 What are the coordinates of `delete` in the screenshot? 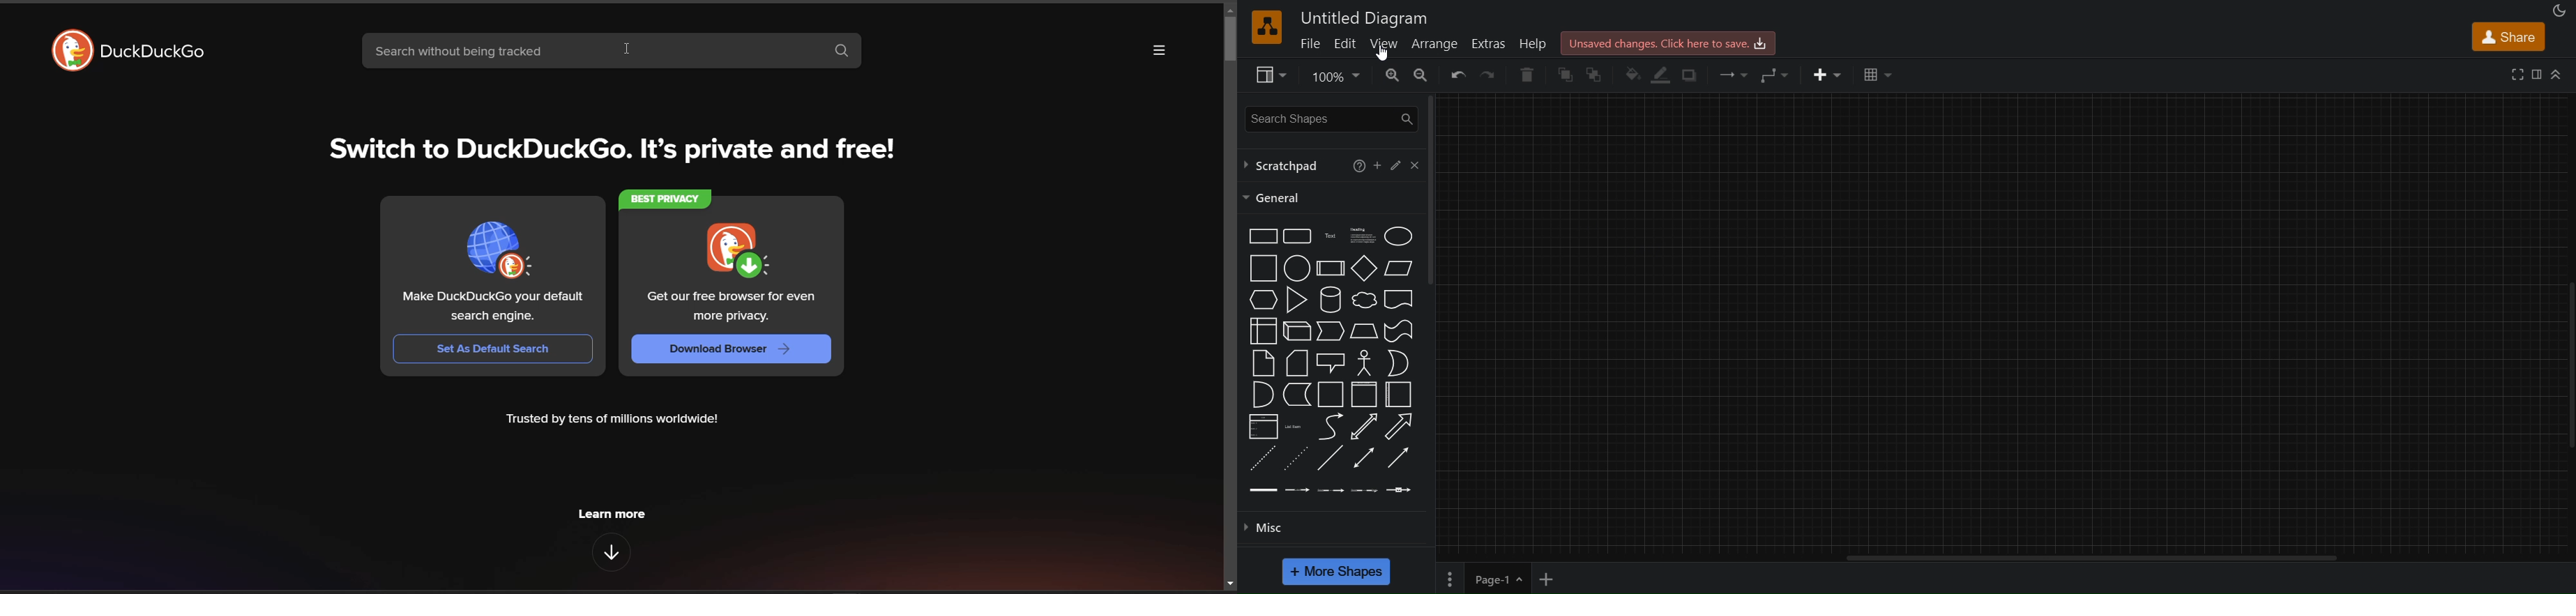 It's located at (1526, 75).